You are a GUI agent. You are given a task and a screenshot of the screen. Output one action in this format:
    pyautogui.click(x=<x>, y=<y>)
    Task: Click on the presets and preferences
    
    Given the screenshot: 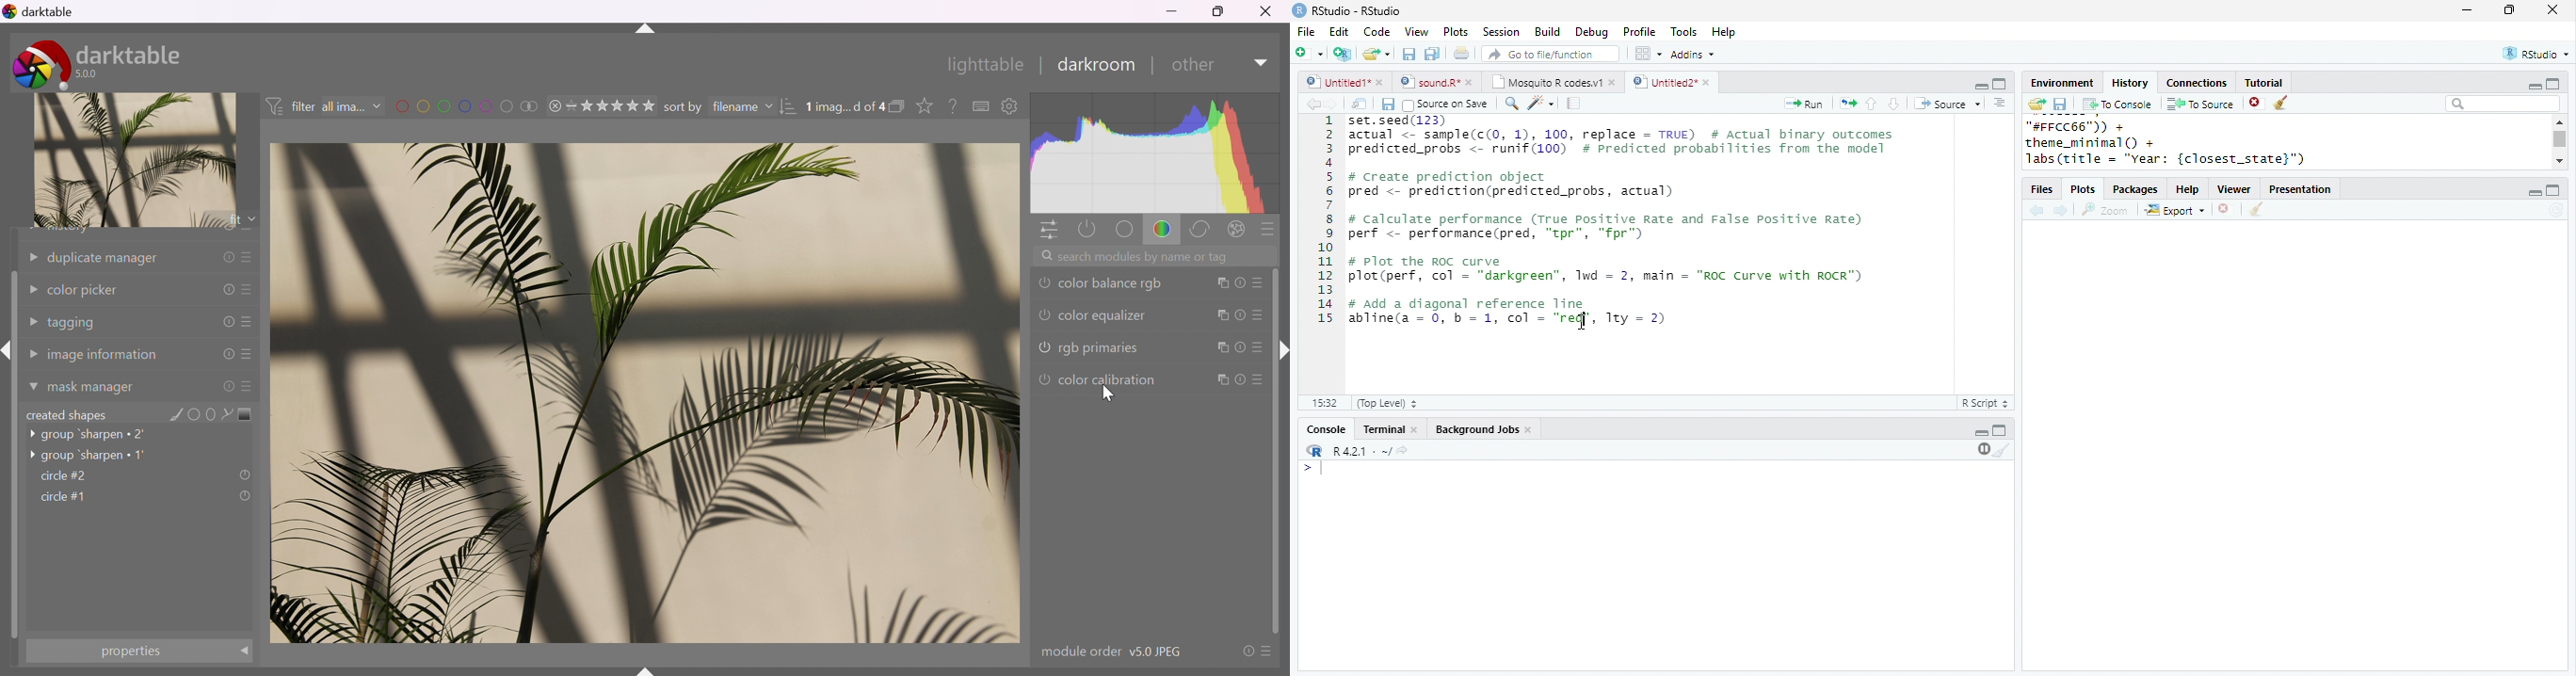 What is the action you would take?
    pyautogui.click(x=1255, y=649)
    